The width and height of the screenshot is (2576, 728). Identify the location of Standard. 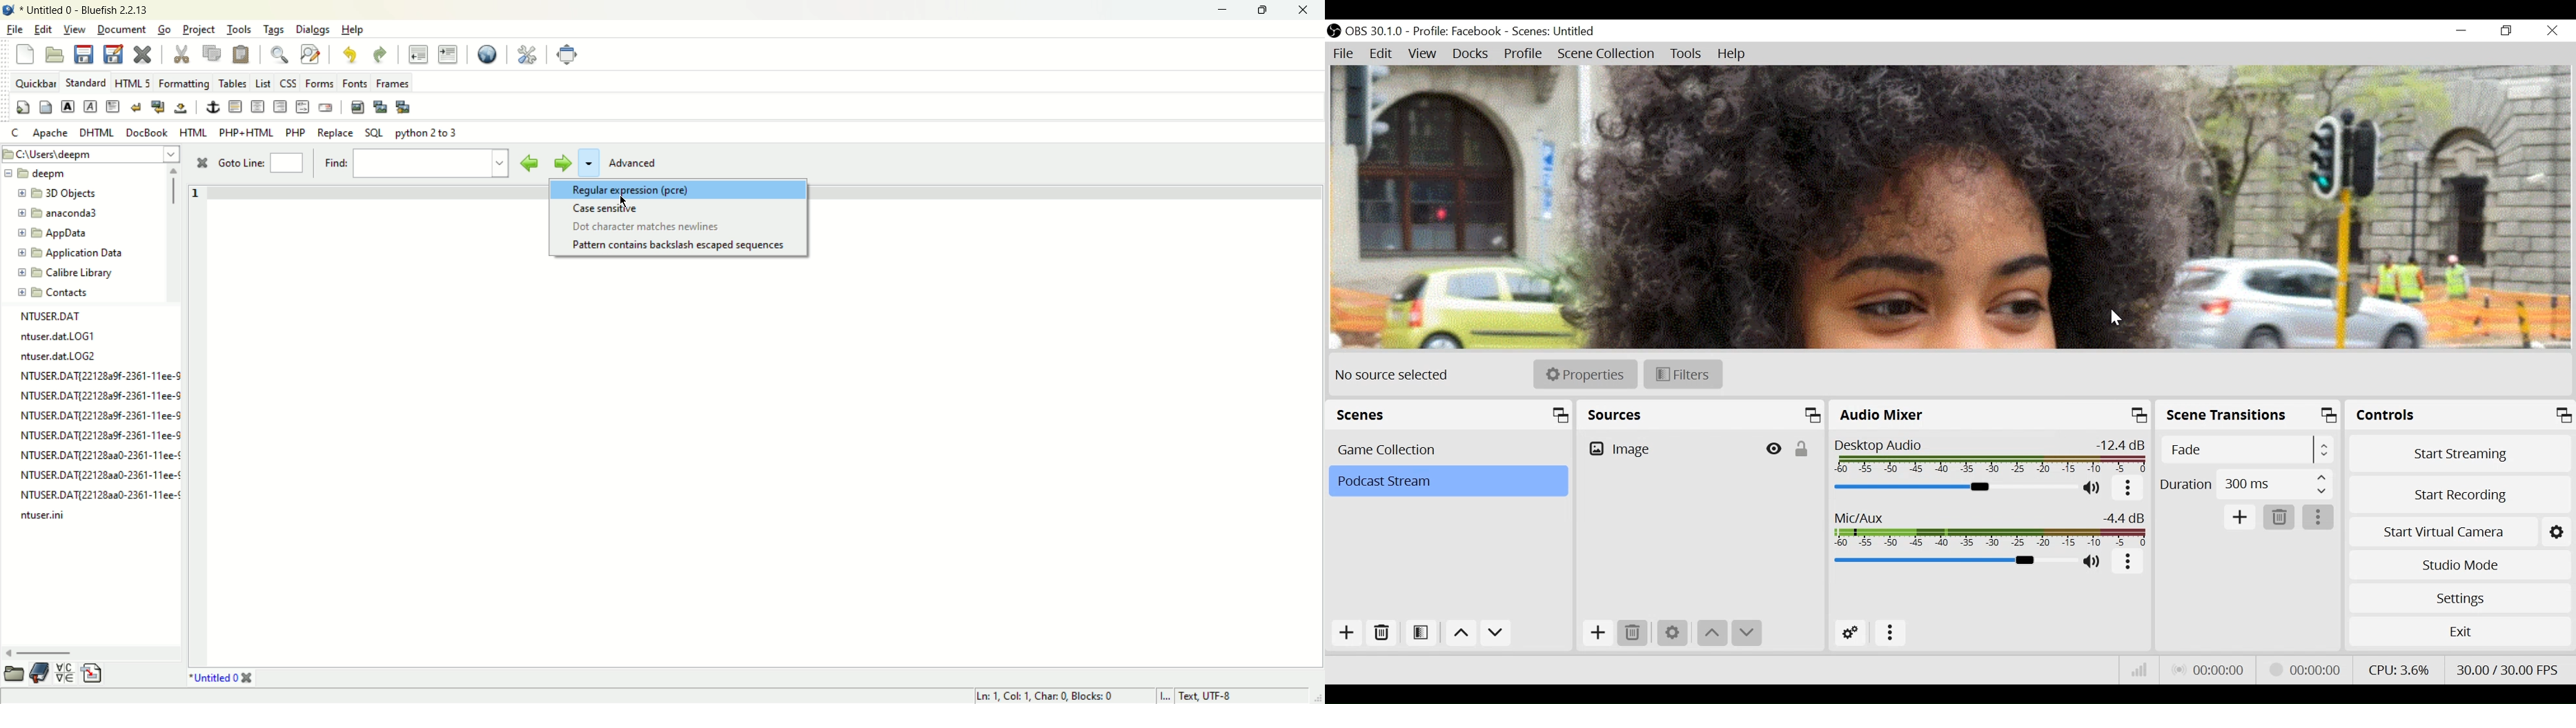
(86, 81).